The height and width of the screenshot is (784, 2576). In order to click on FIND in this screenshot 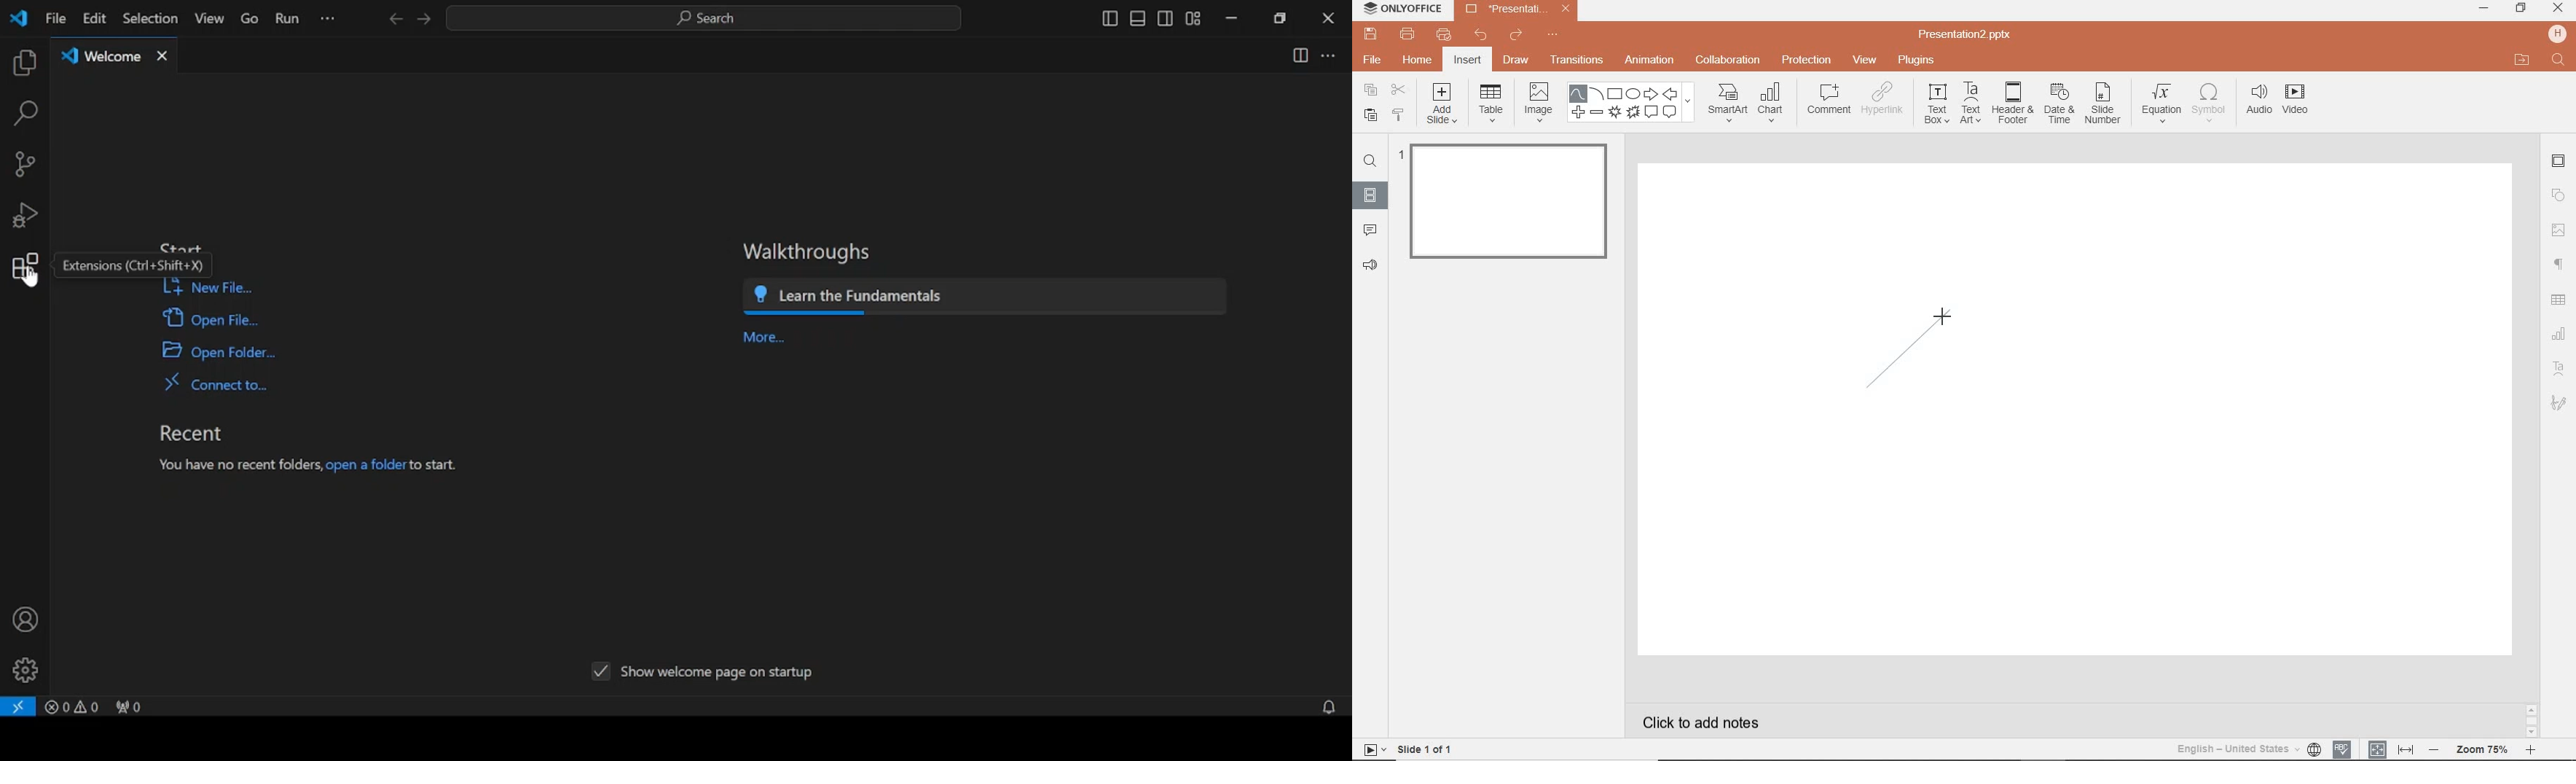, I will do `click(2558, 61)`.